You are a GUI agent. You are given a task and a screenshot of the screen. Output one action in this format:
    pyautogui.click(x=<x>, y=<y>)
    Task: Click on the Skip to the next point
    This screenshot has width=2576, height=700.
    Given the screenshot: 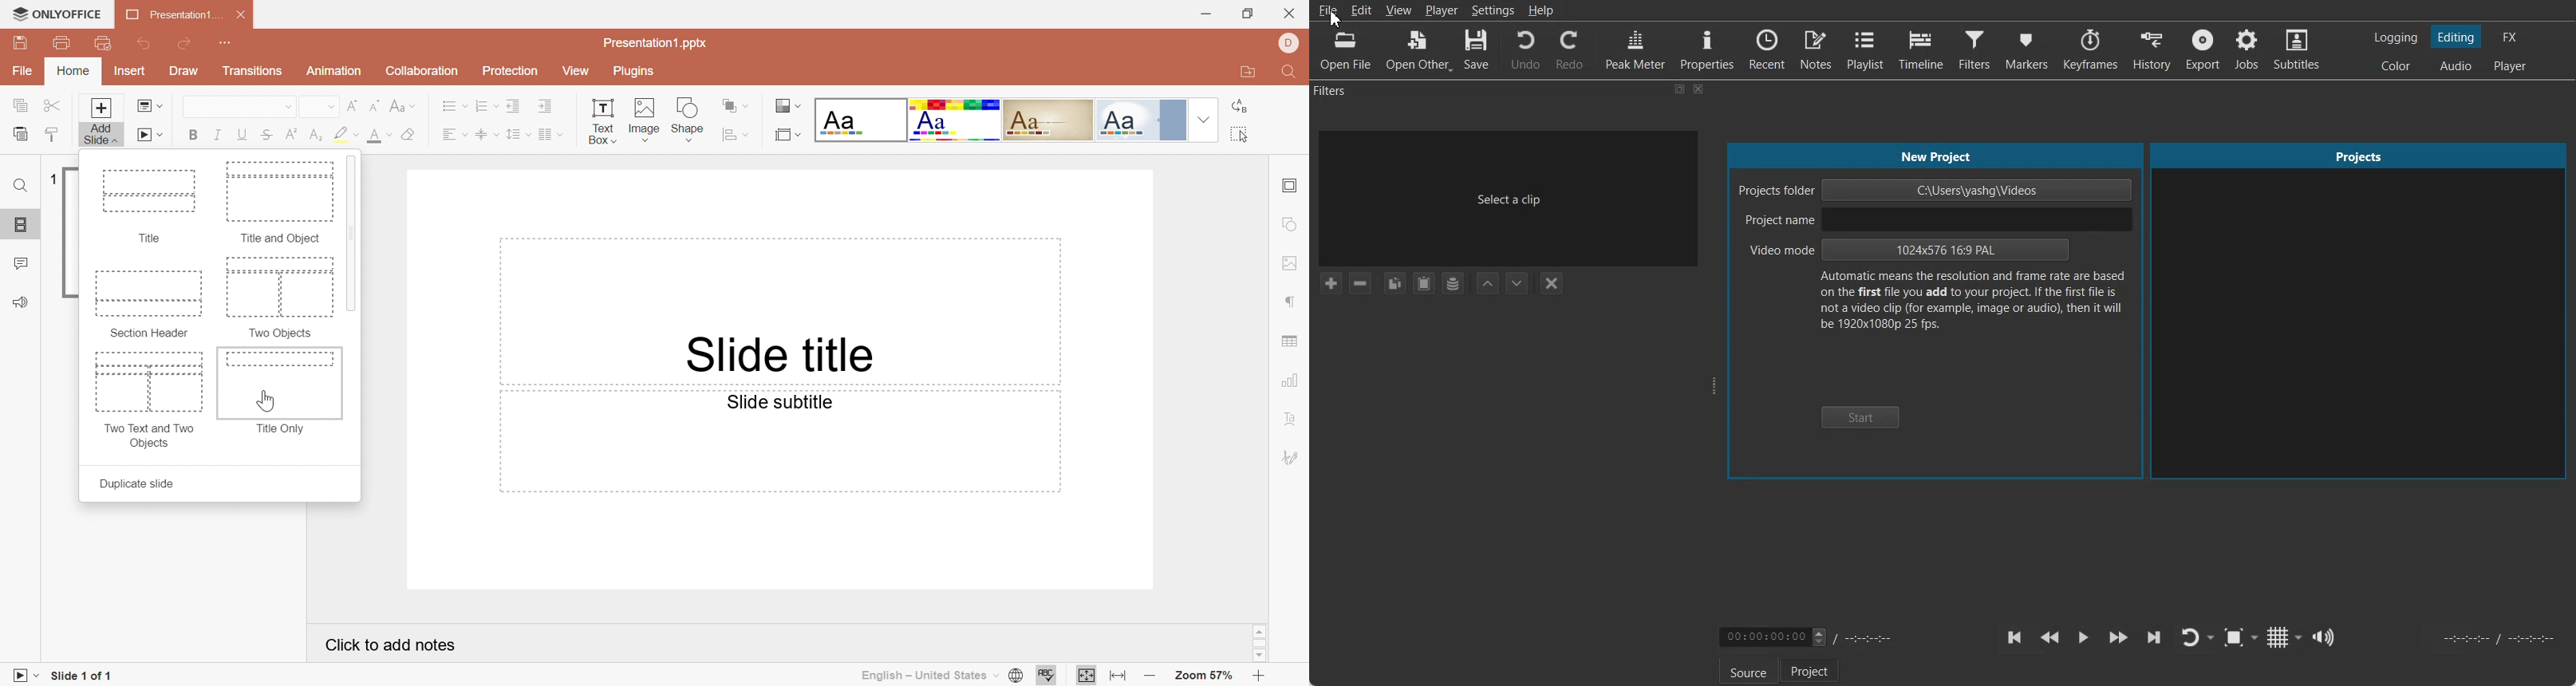 What is the action you would take?
    pyautogui.click(x=2153, y=637)
    